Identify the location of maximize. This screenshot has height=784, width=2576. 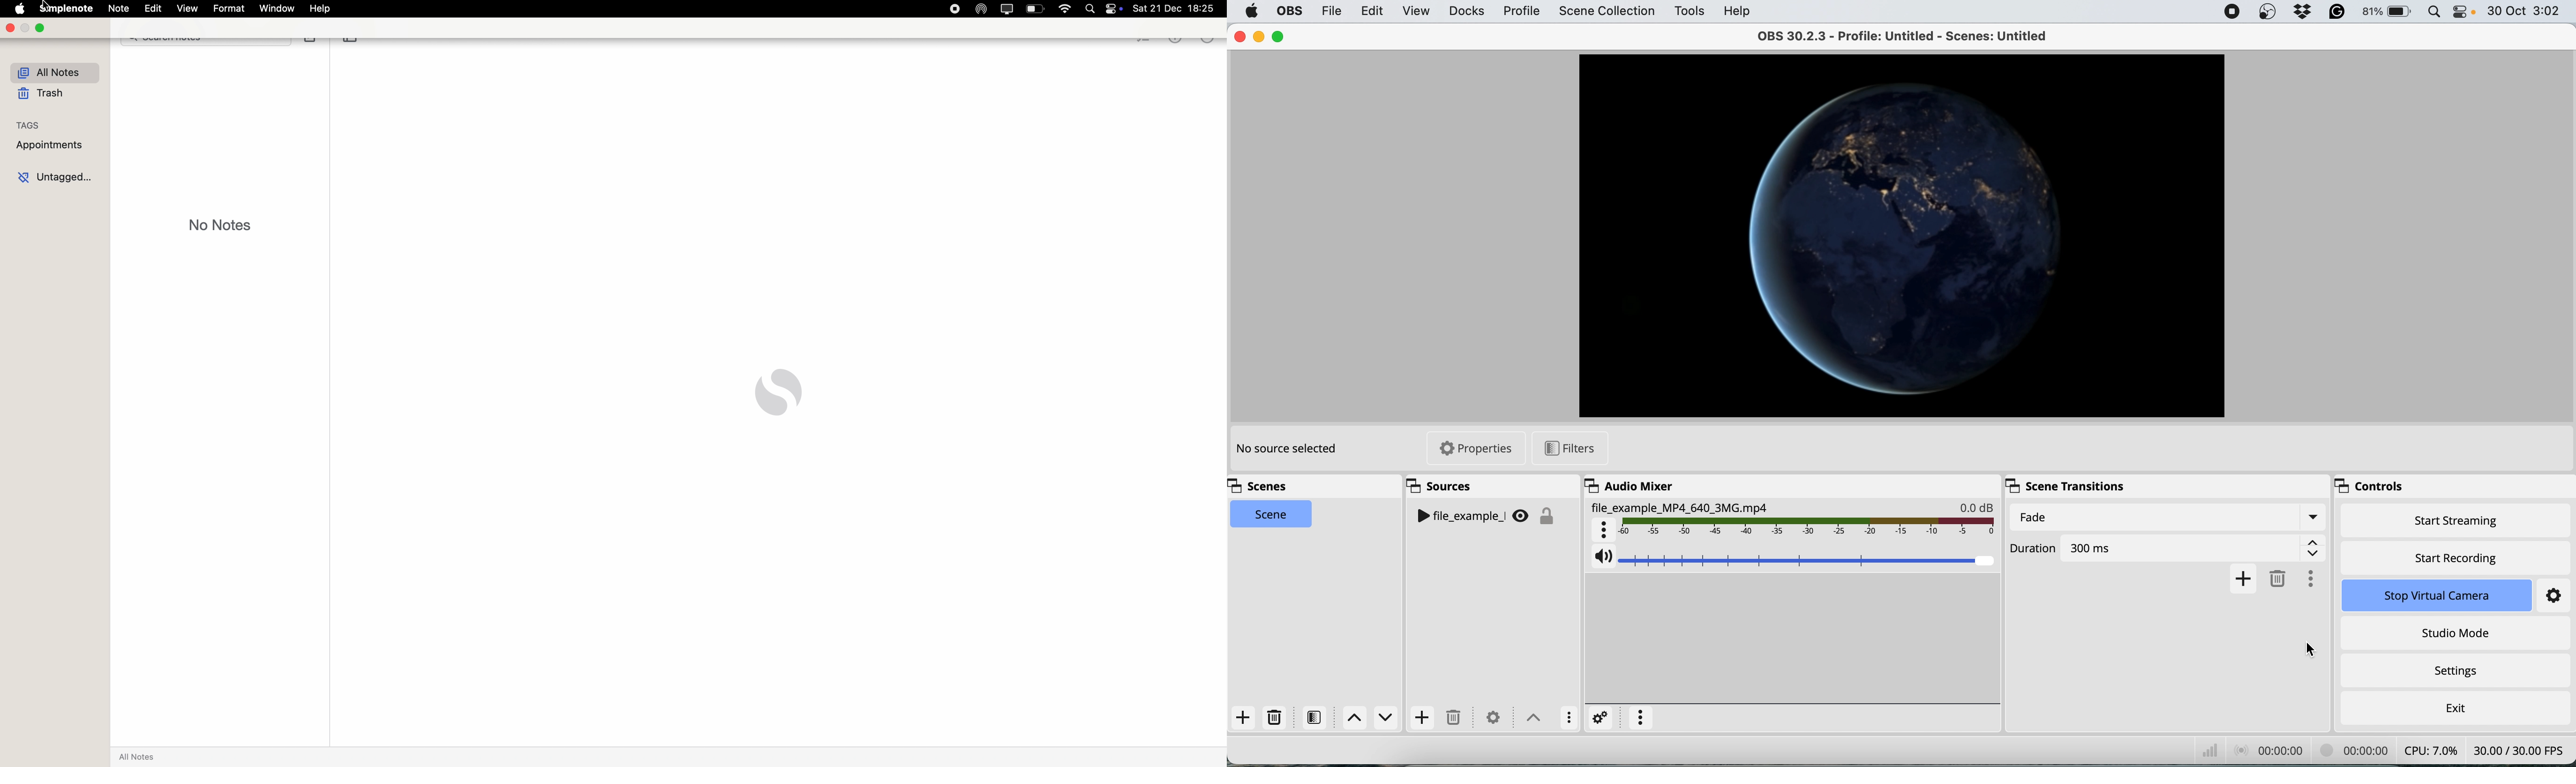
(41, 28).